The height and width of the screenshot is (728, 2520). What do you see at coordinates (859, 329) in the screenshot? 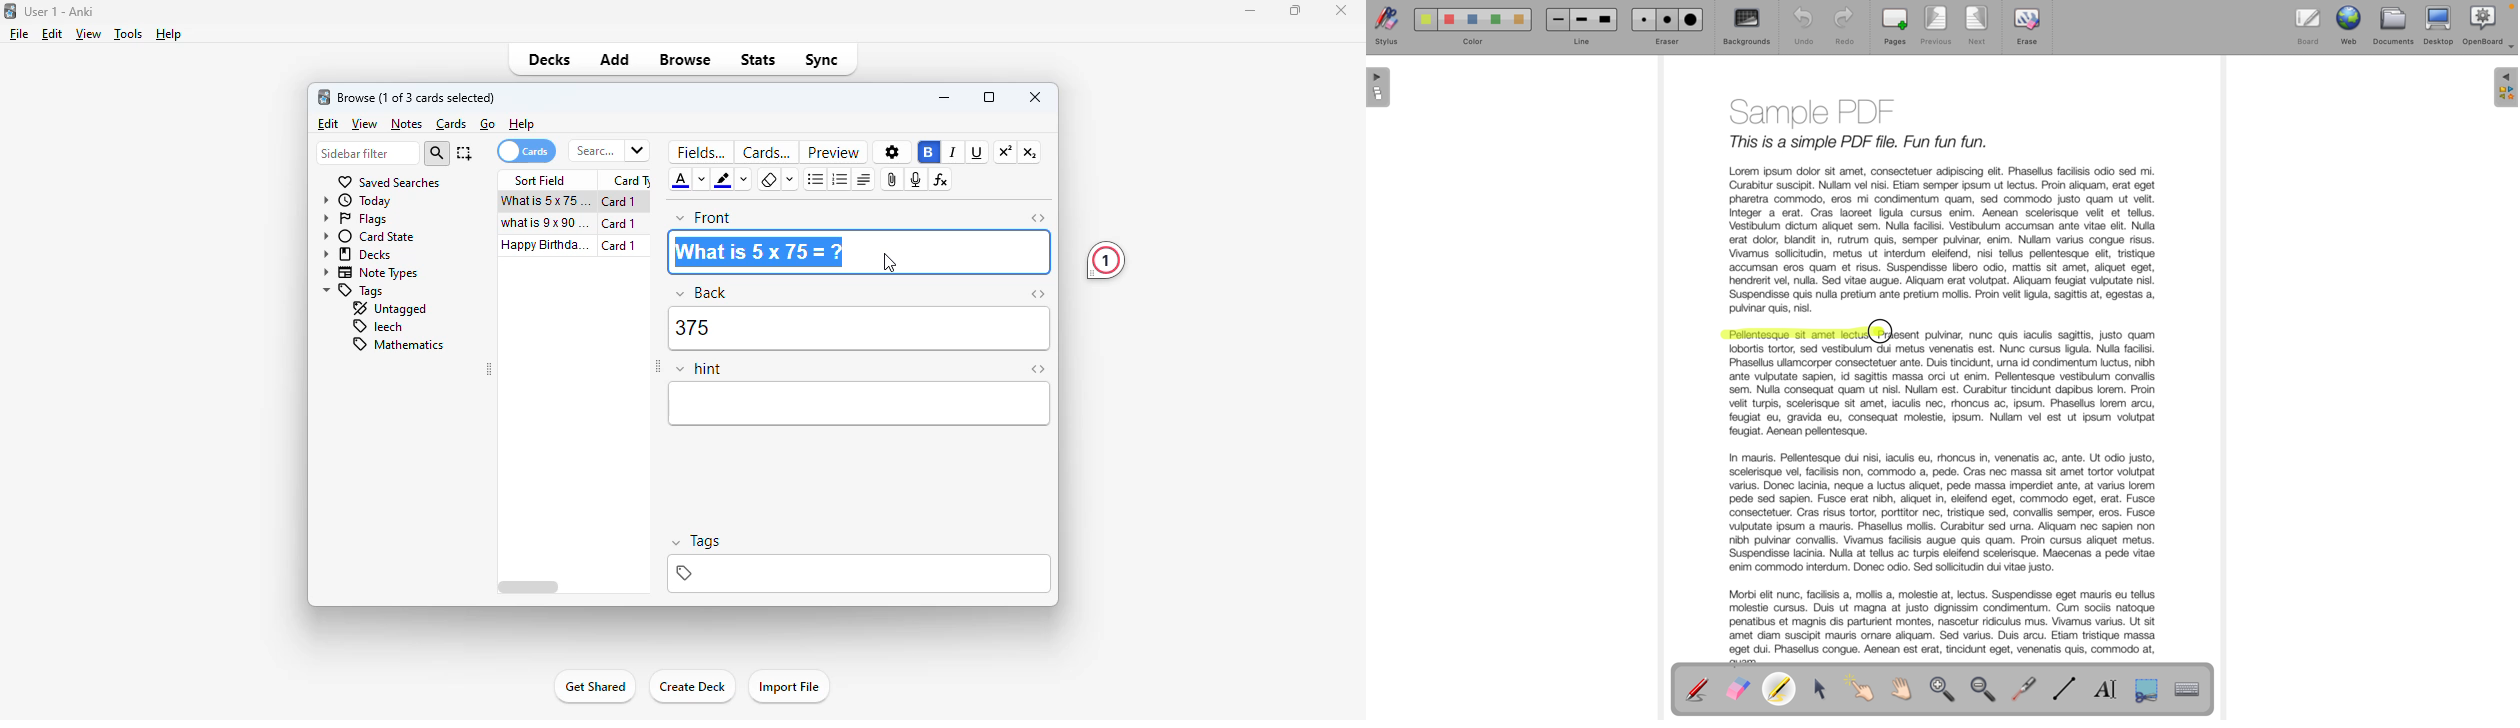
I see `375` at bounding box center [859, 329].